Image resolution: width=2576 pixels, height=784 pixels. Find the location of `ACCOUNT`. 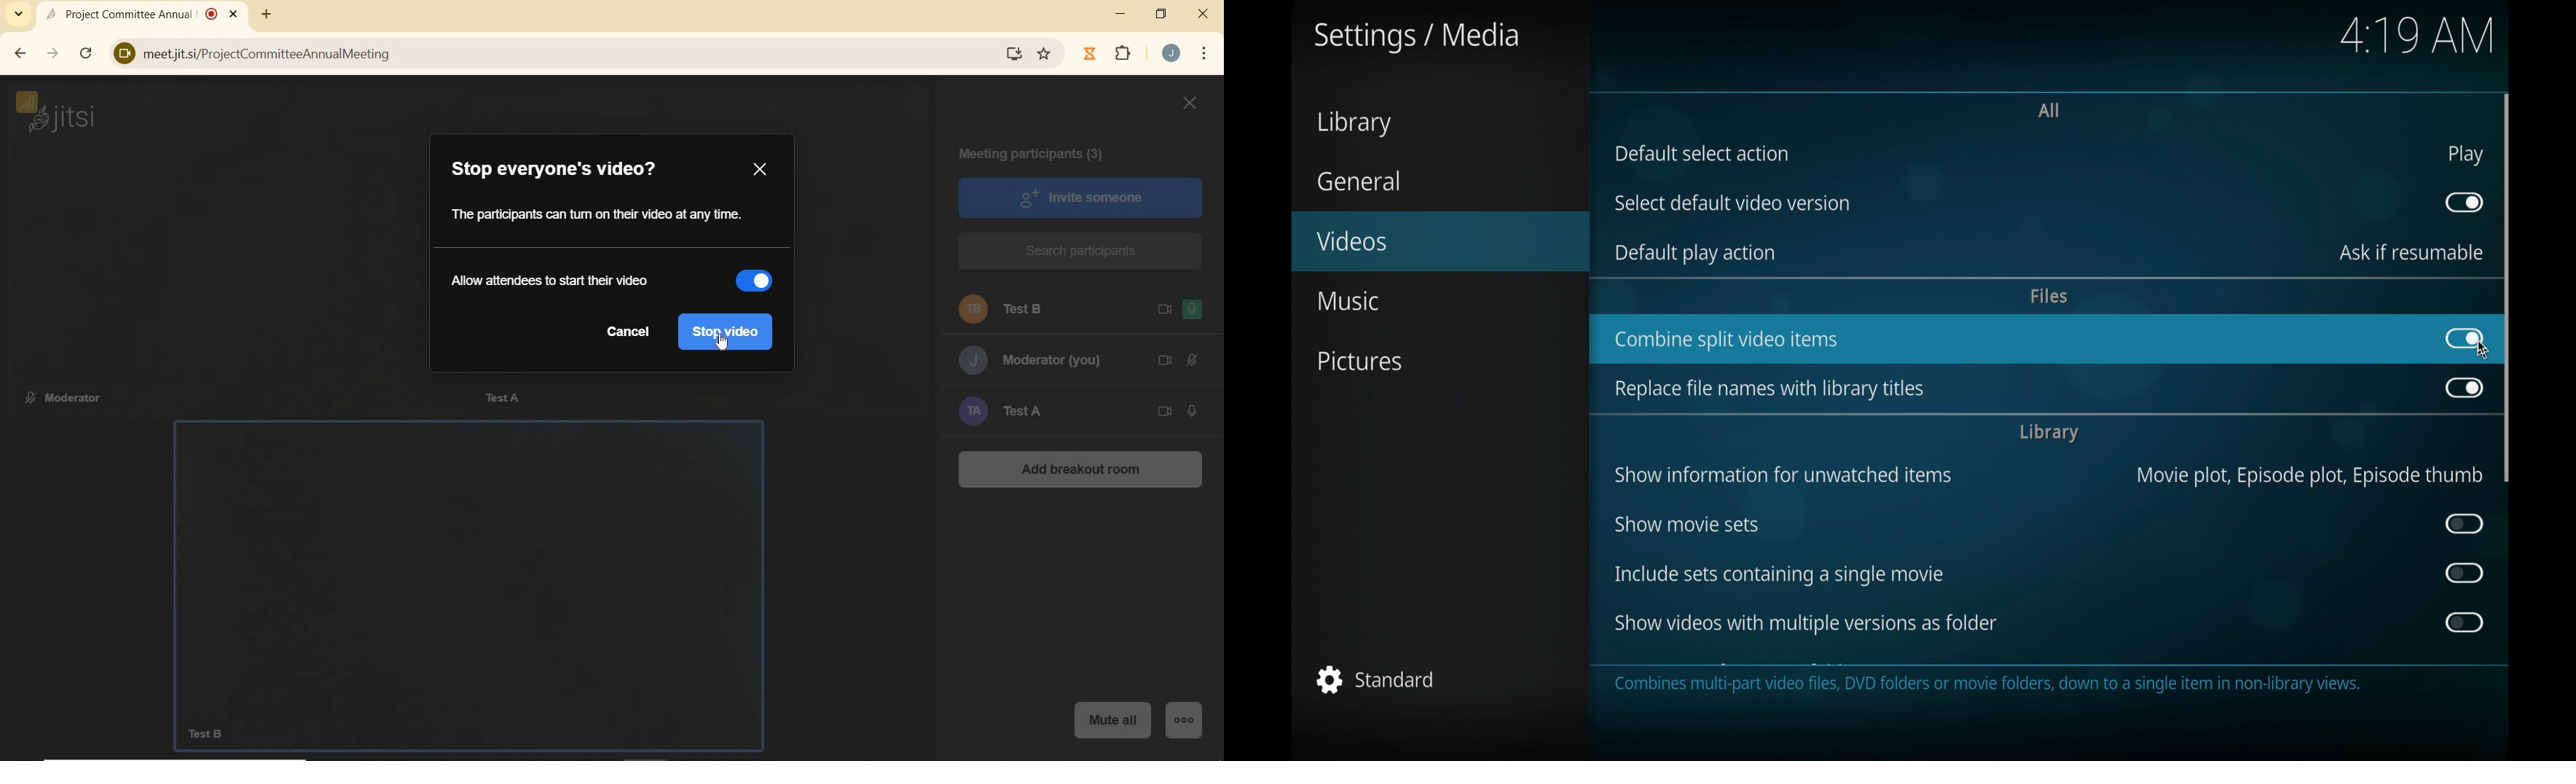

ACCOUNT is located at coordinates (1171, 54).